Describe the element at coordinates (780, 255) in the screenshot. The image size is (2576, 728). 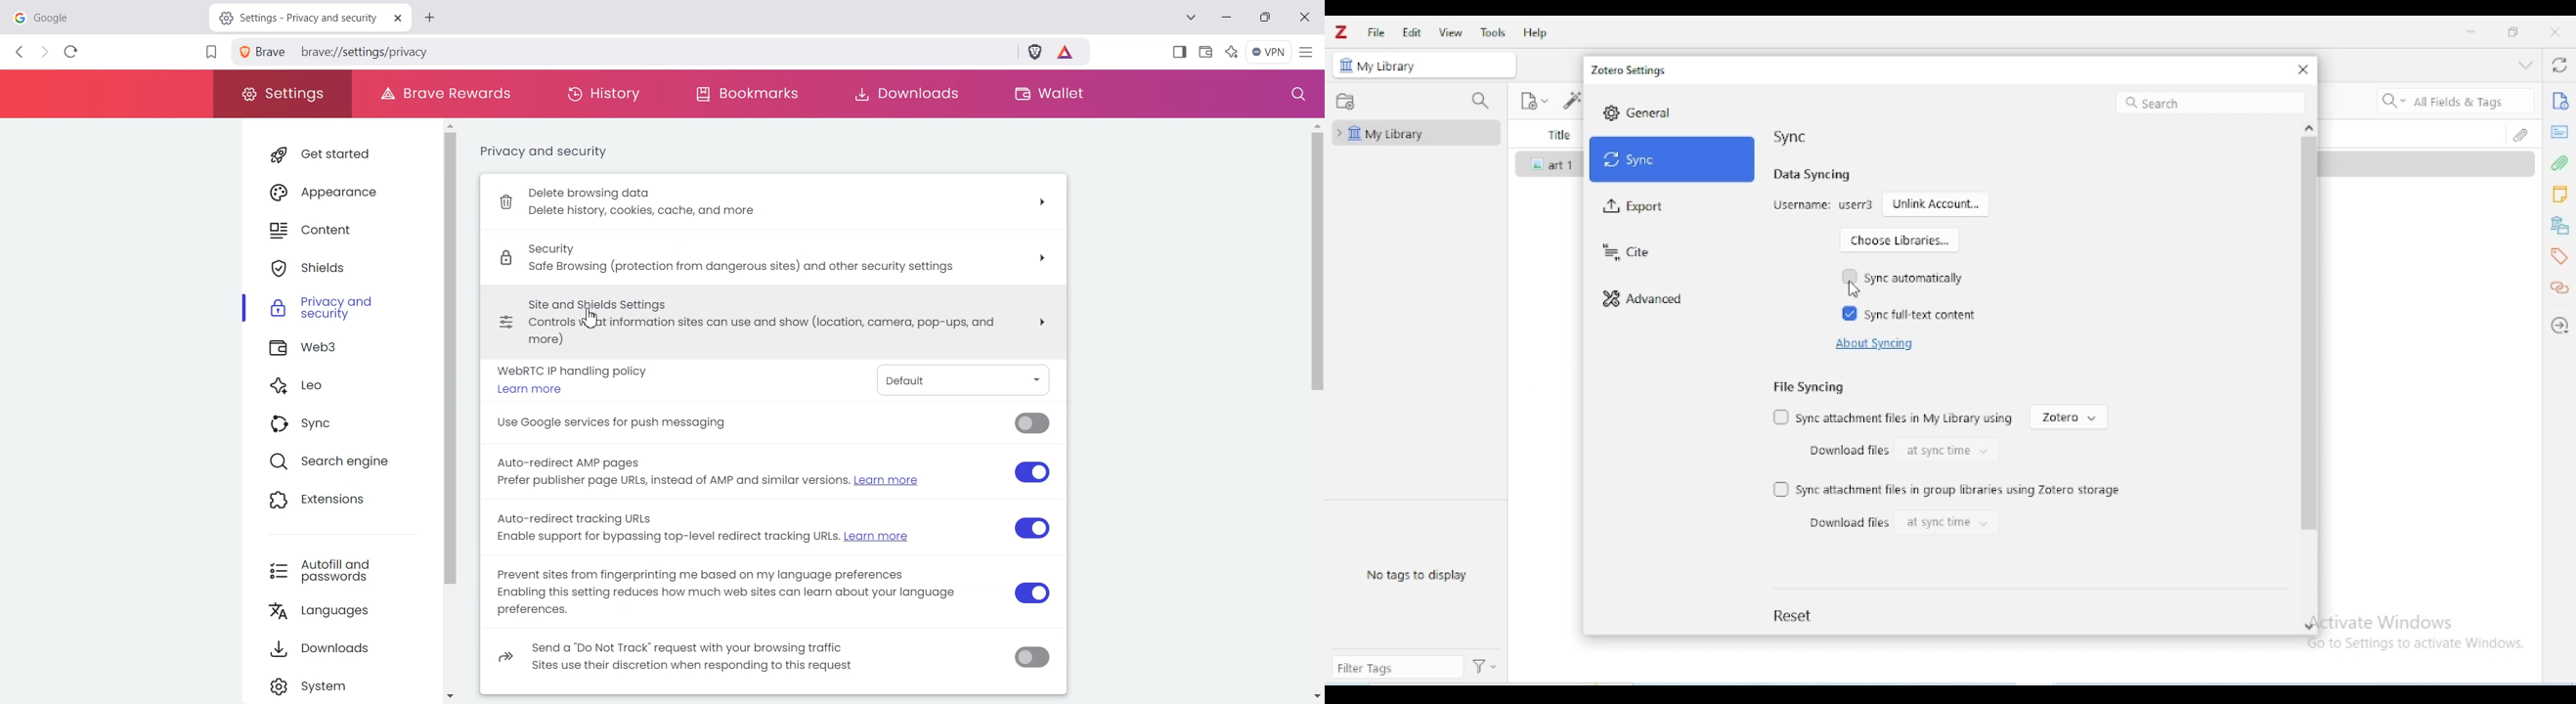
I see `a Security
safe Browsing (protection from dangerous sites) and other security settings` at that location.